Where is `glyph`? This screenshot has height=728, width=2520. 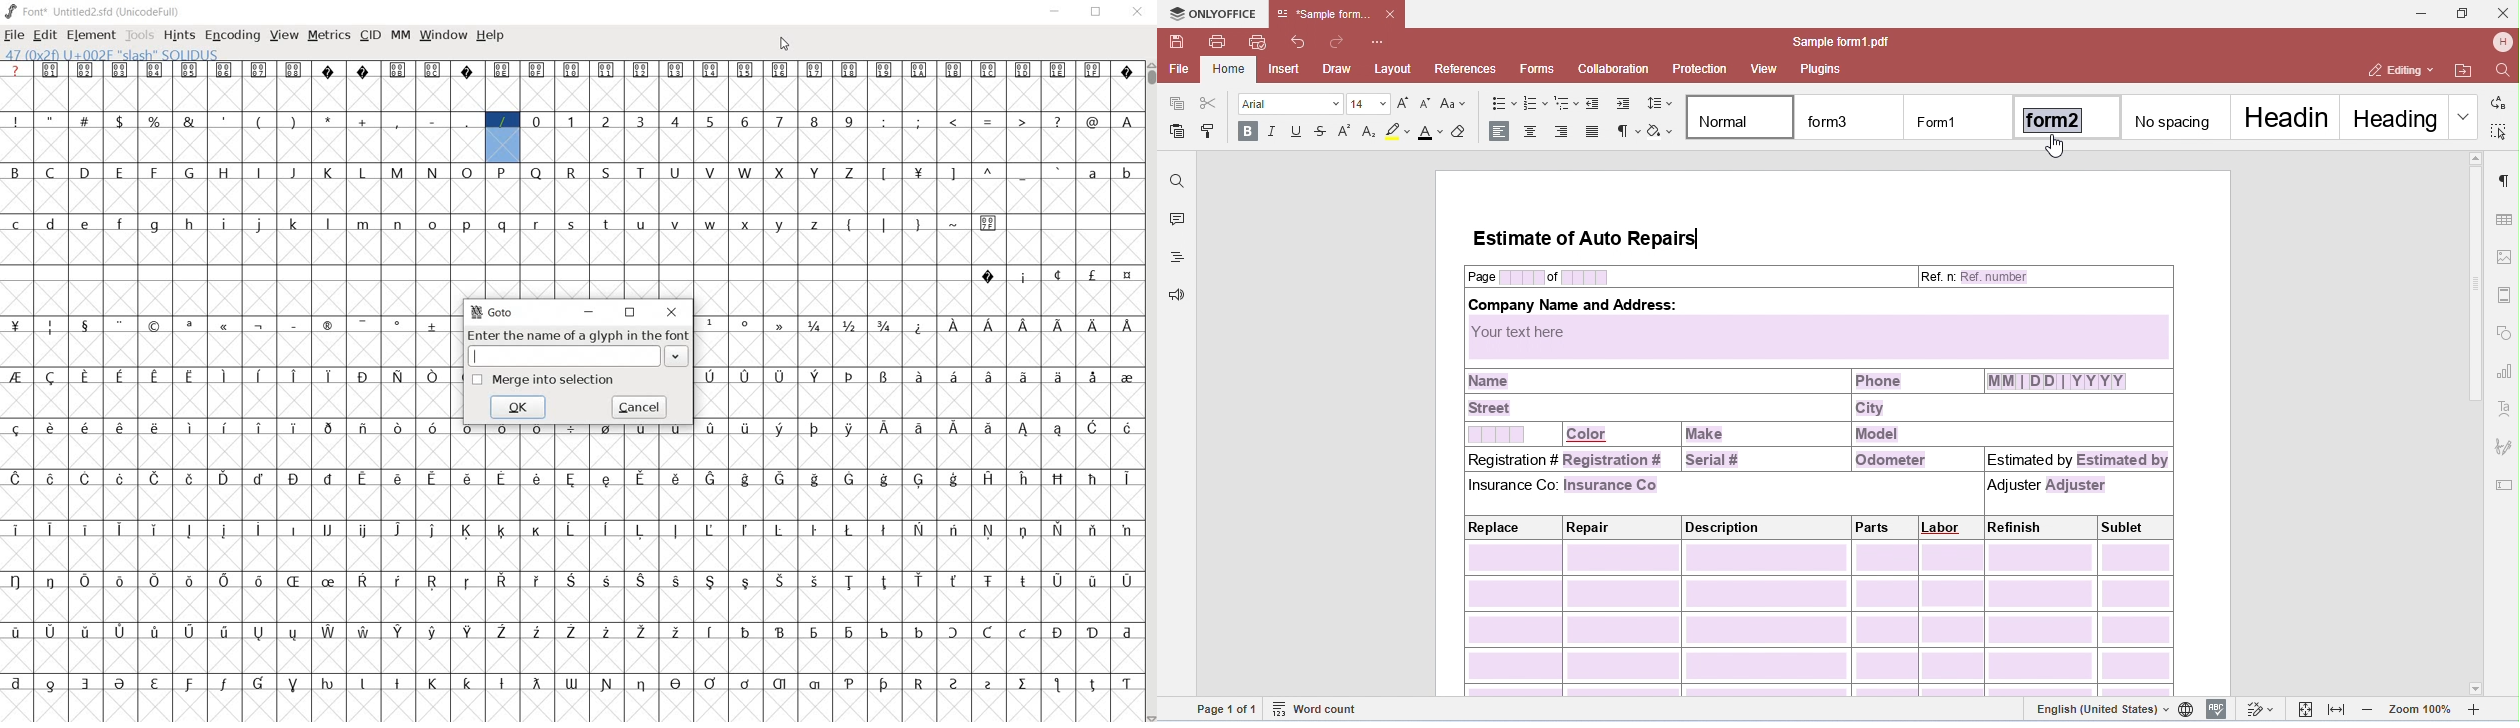
glyph is located at coordinates (50, 119).